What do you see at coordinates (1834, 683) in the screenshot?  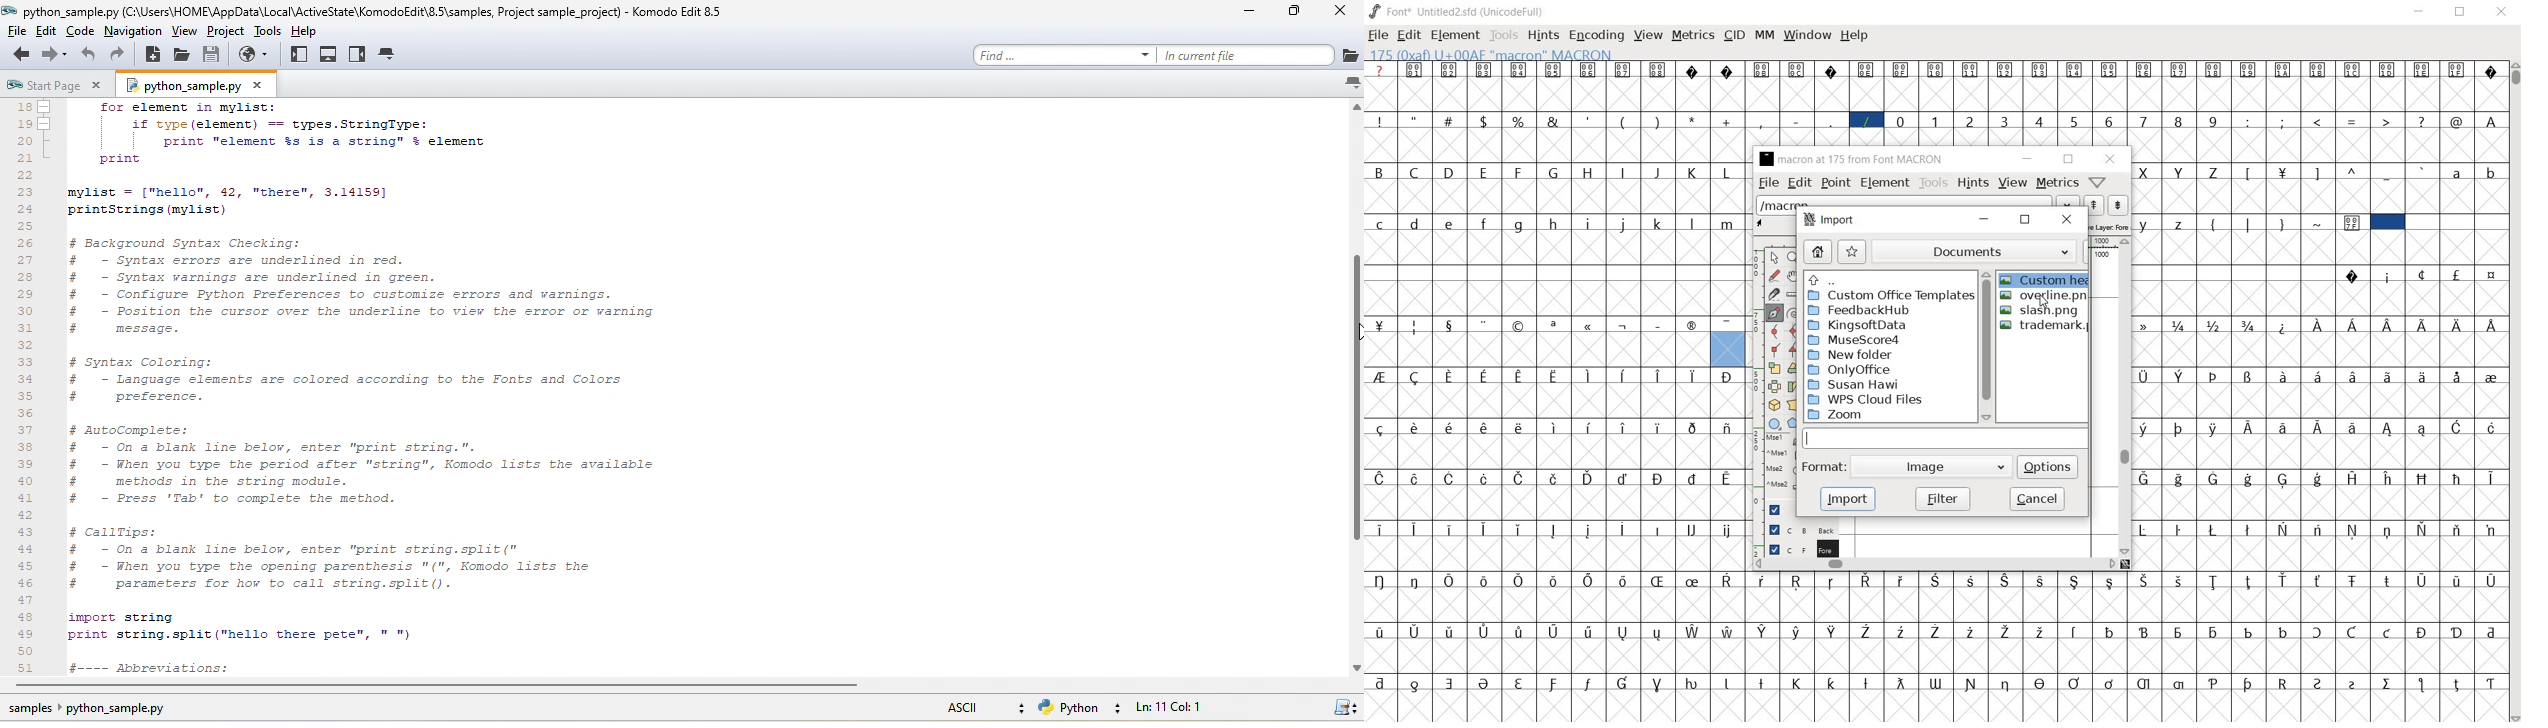 I see `Symbol` at bounding box center [1834, 683].